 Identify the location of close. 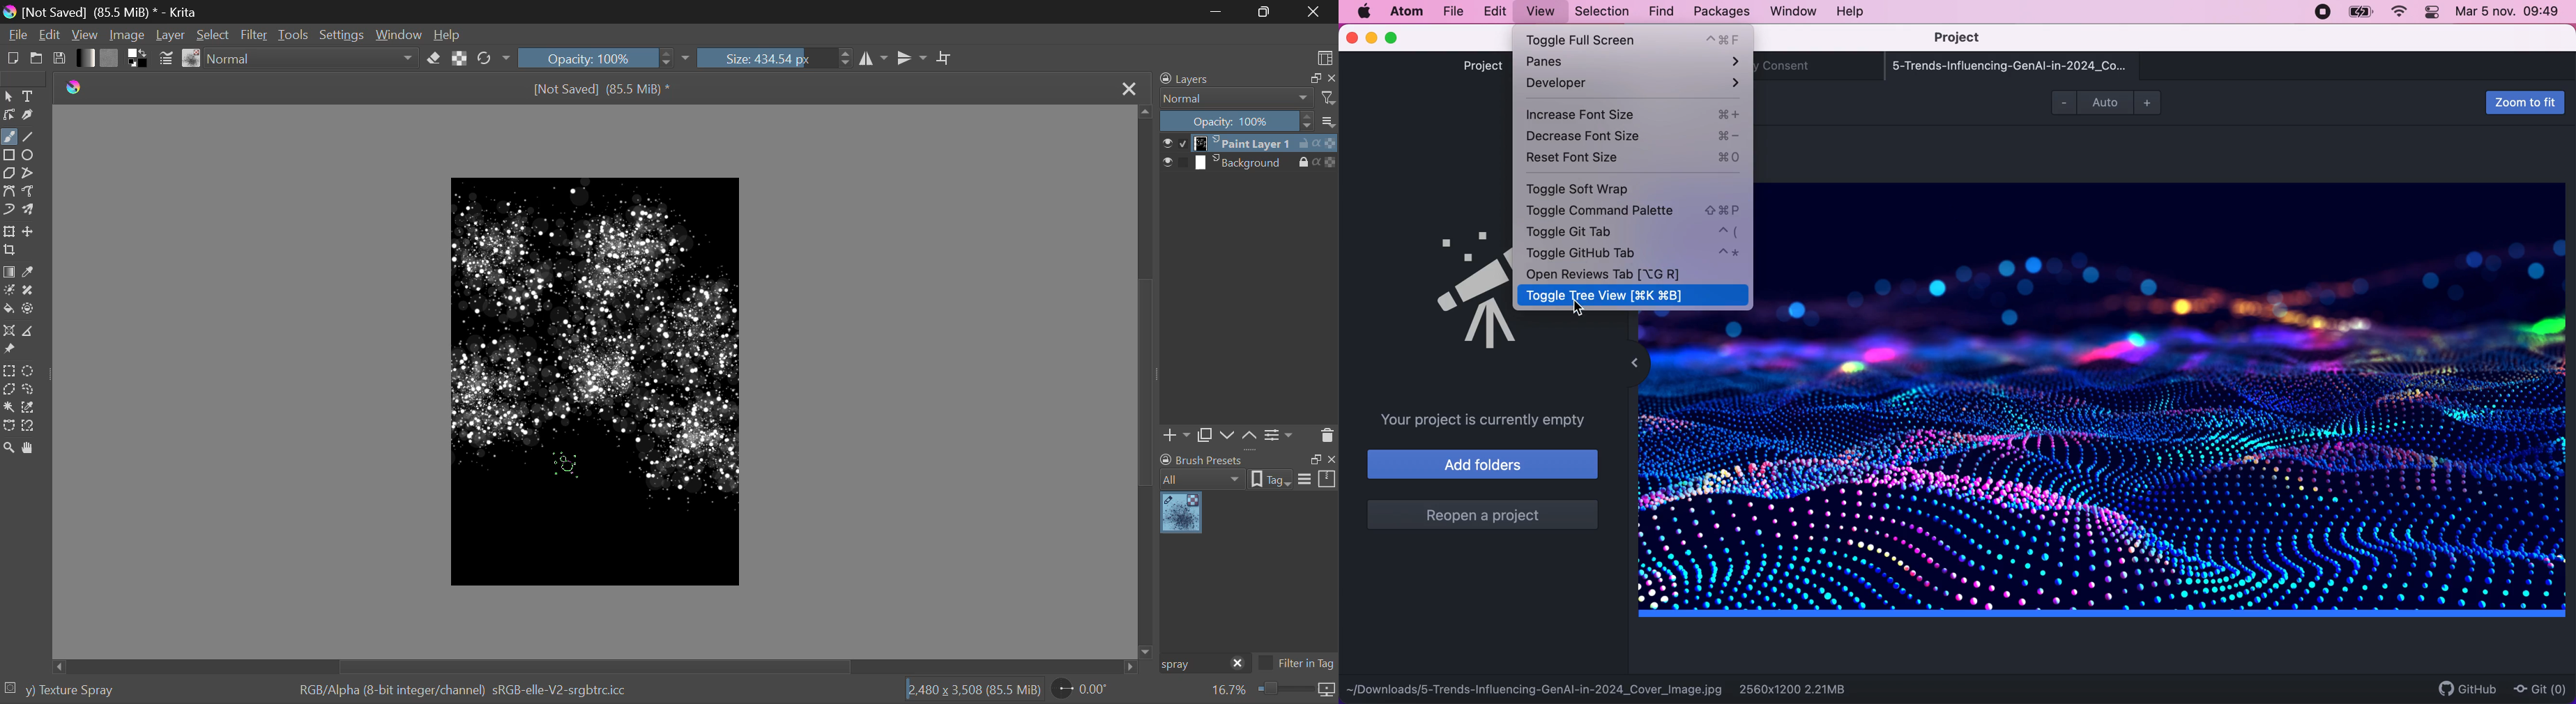
(1330, 79).